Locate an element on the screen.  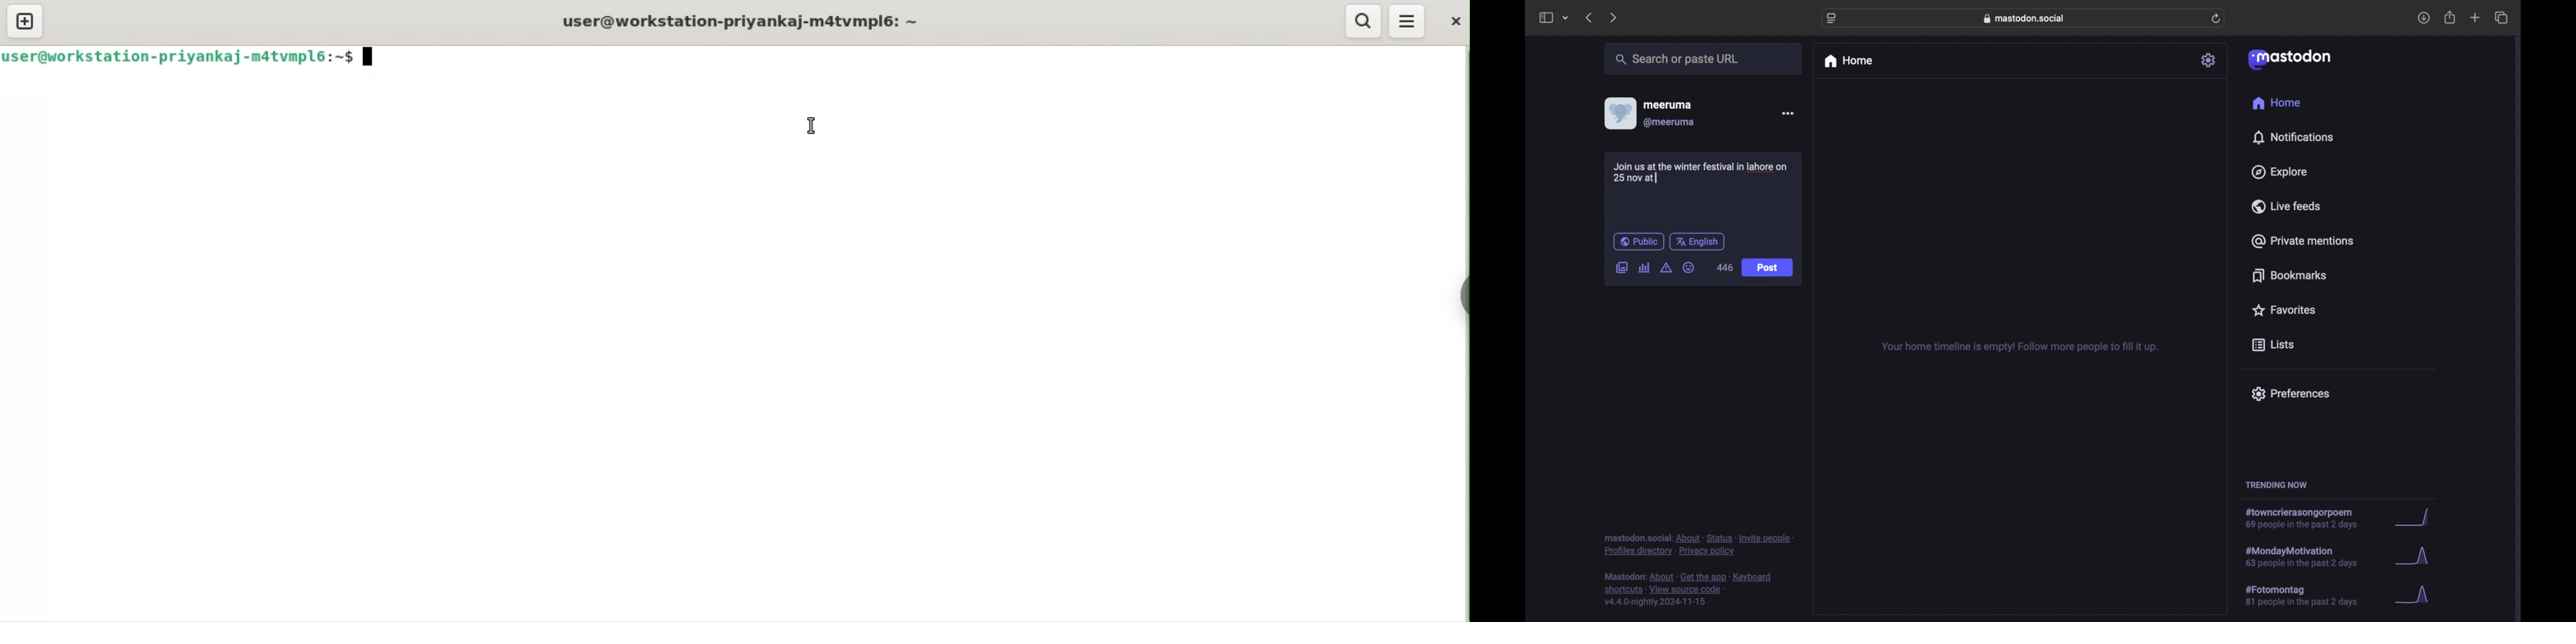
show tab overview is located at coordinates (2501, 18).